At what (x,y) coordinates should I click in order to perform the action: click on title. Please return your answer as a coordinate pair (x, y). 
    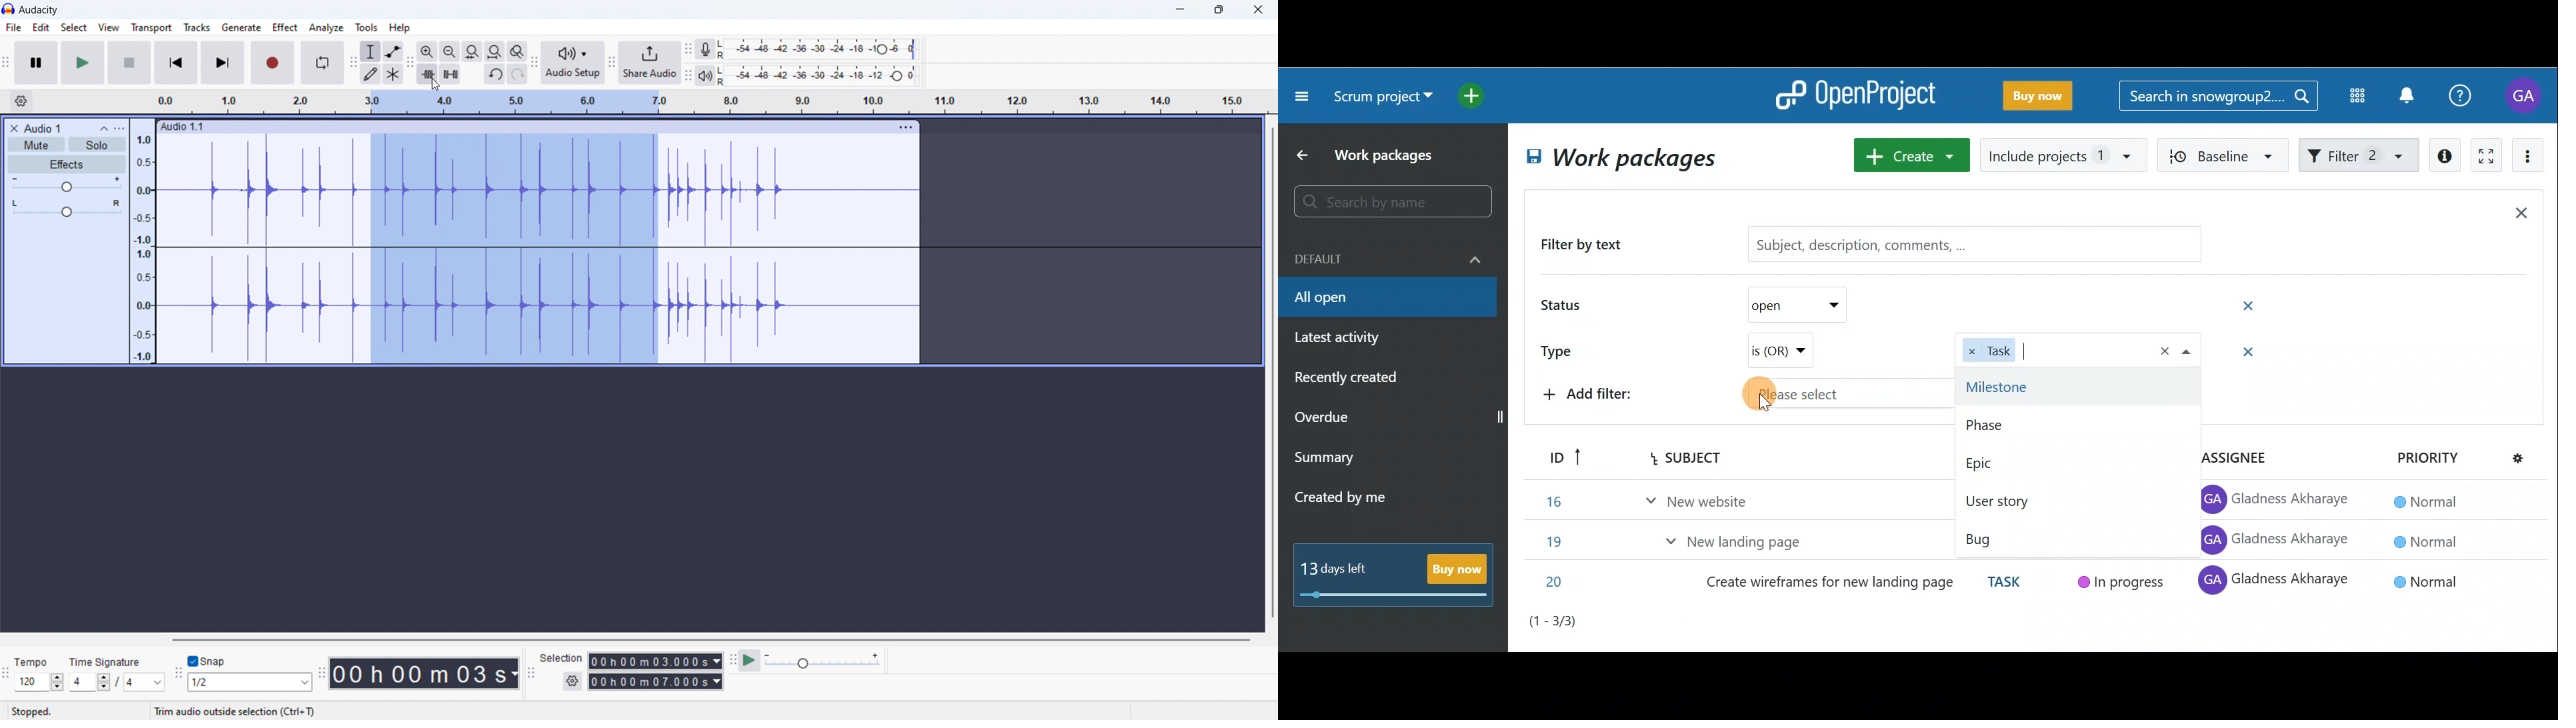
    Looking at the image, I should click on (38, 10).